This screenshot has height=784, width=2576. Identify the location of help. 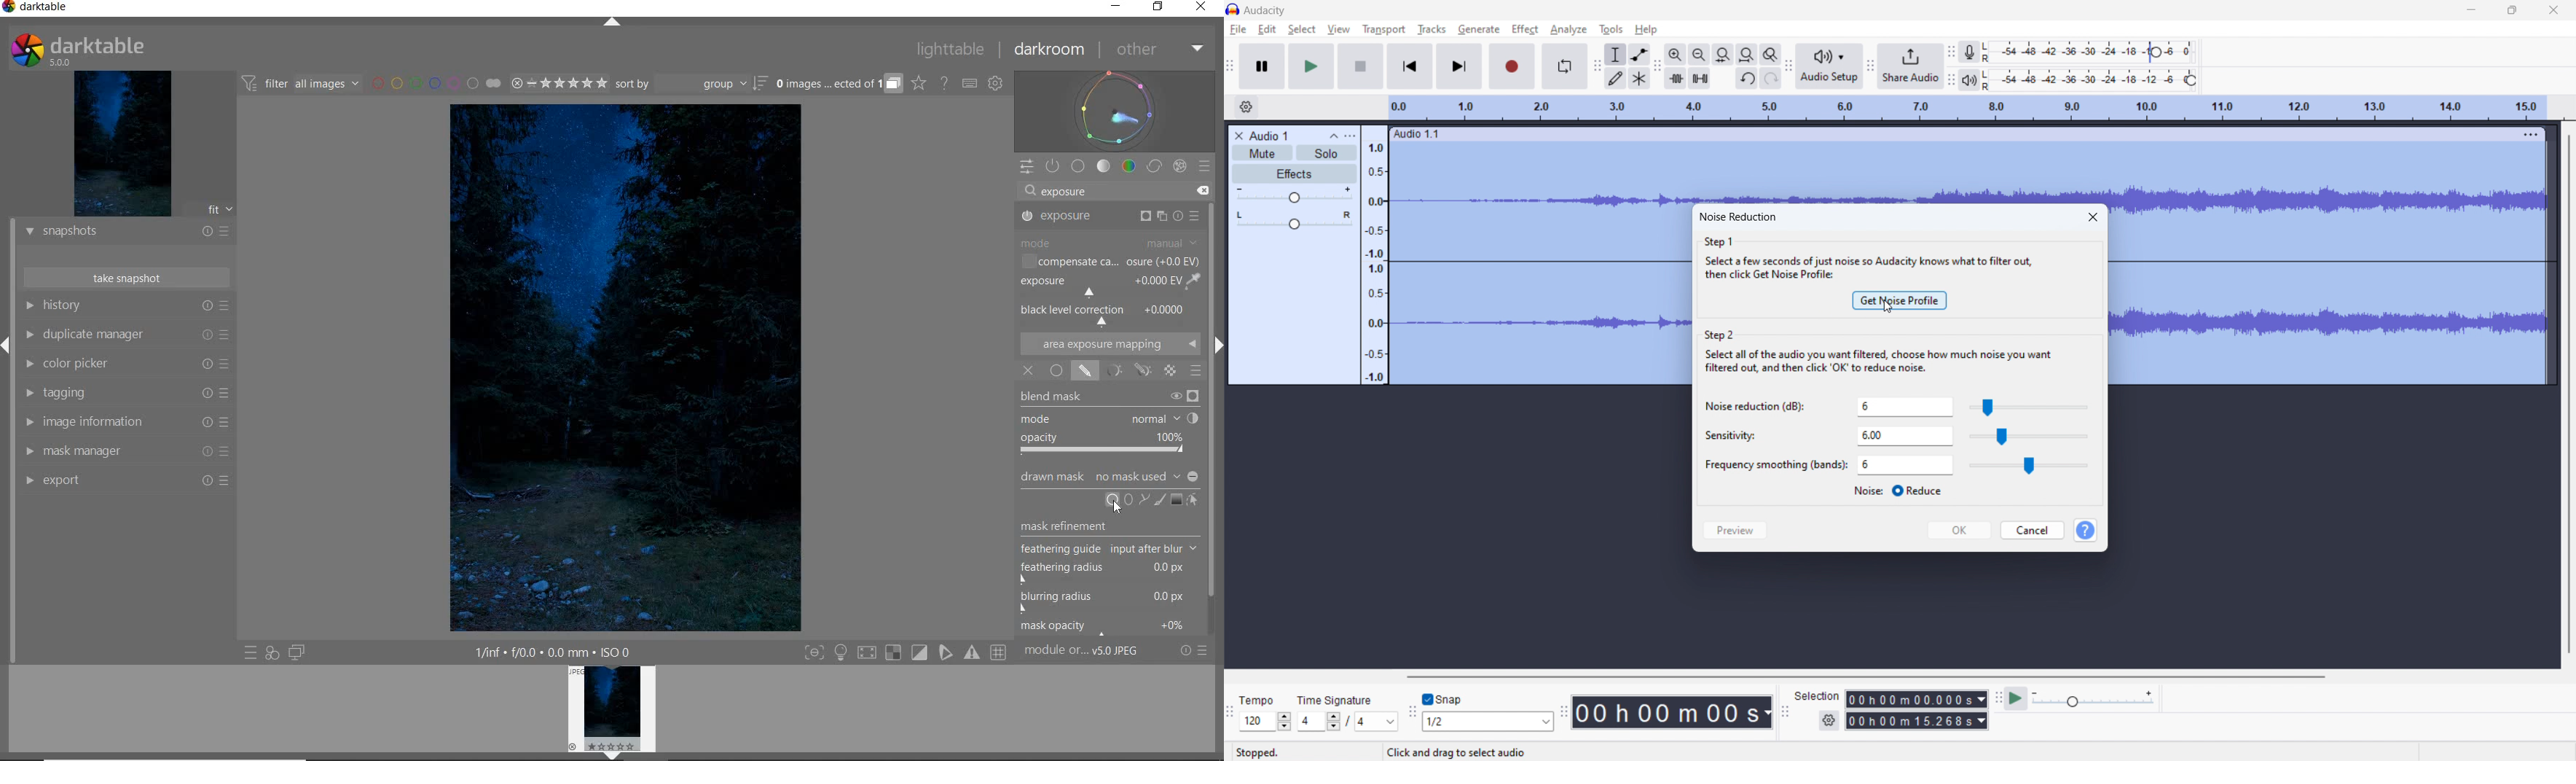
(2084, 531).